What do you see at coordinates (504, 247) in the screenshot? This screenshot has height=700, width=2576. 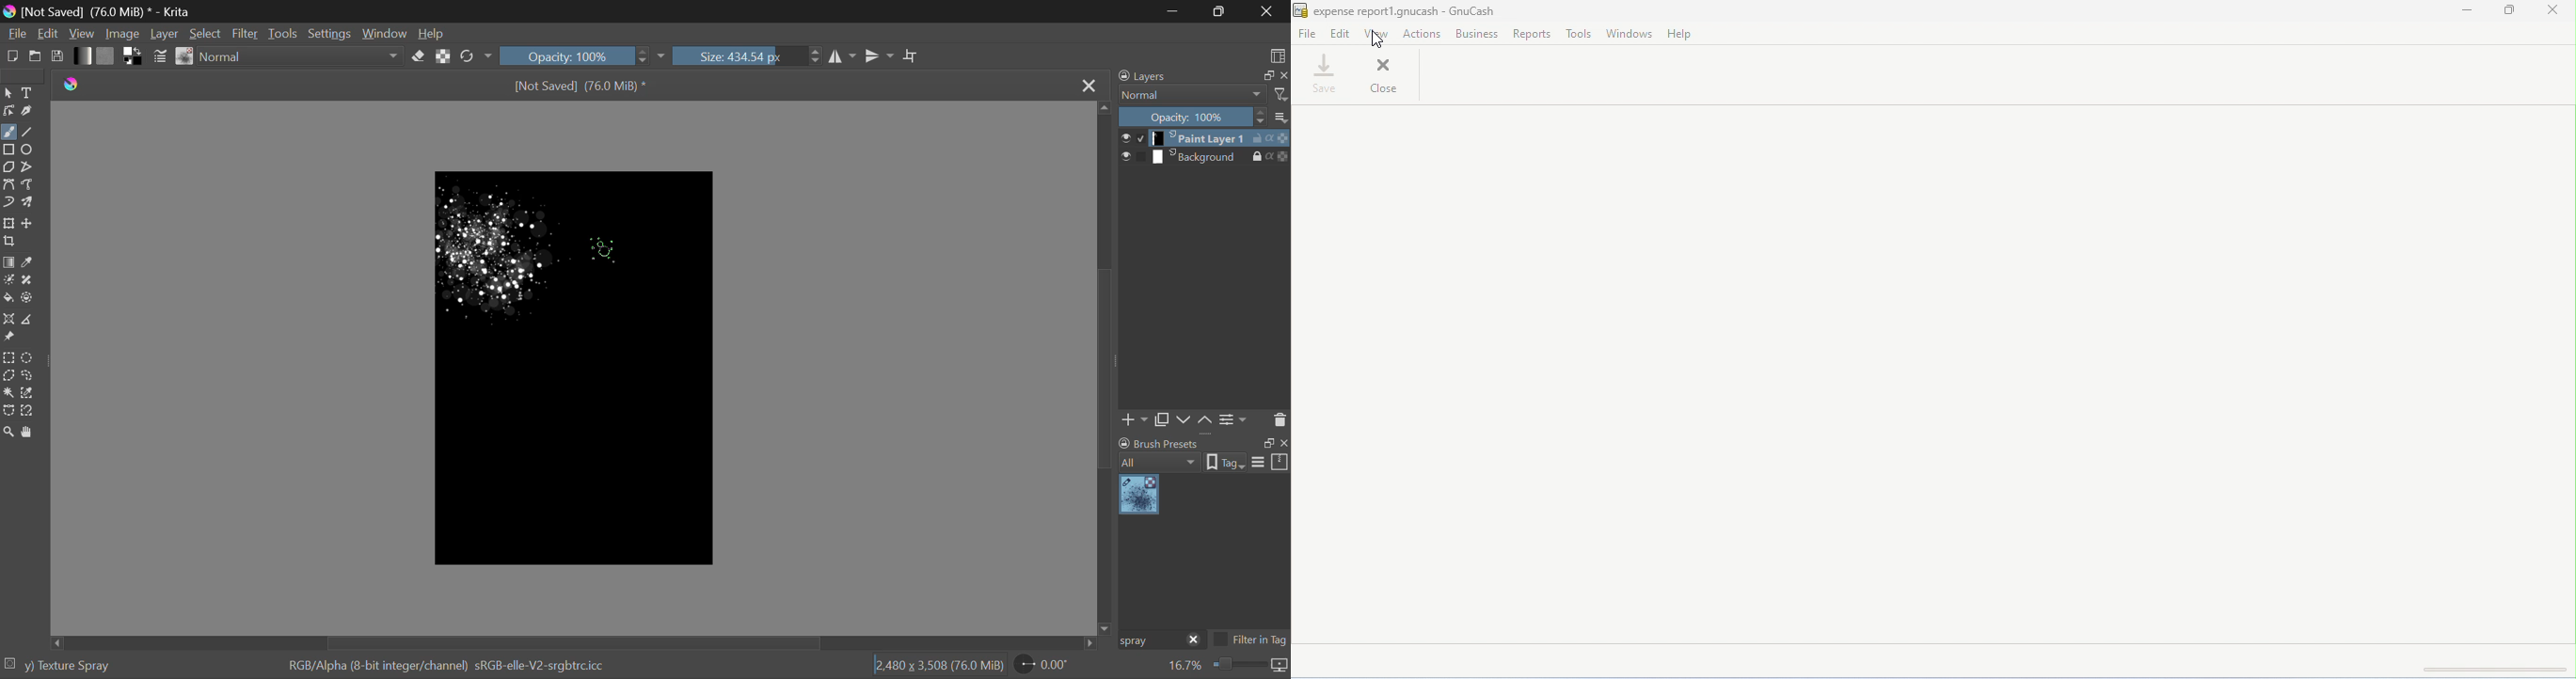 I see `brush stroke added` at bounding box center [504, 247].